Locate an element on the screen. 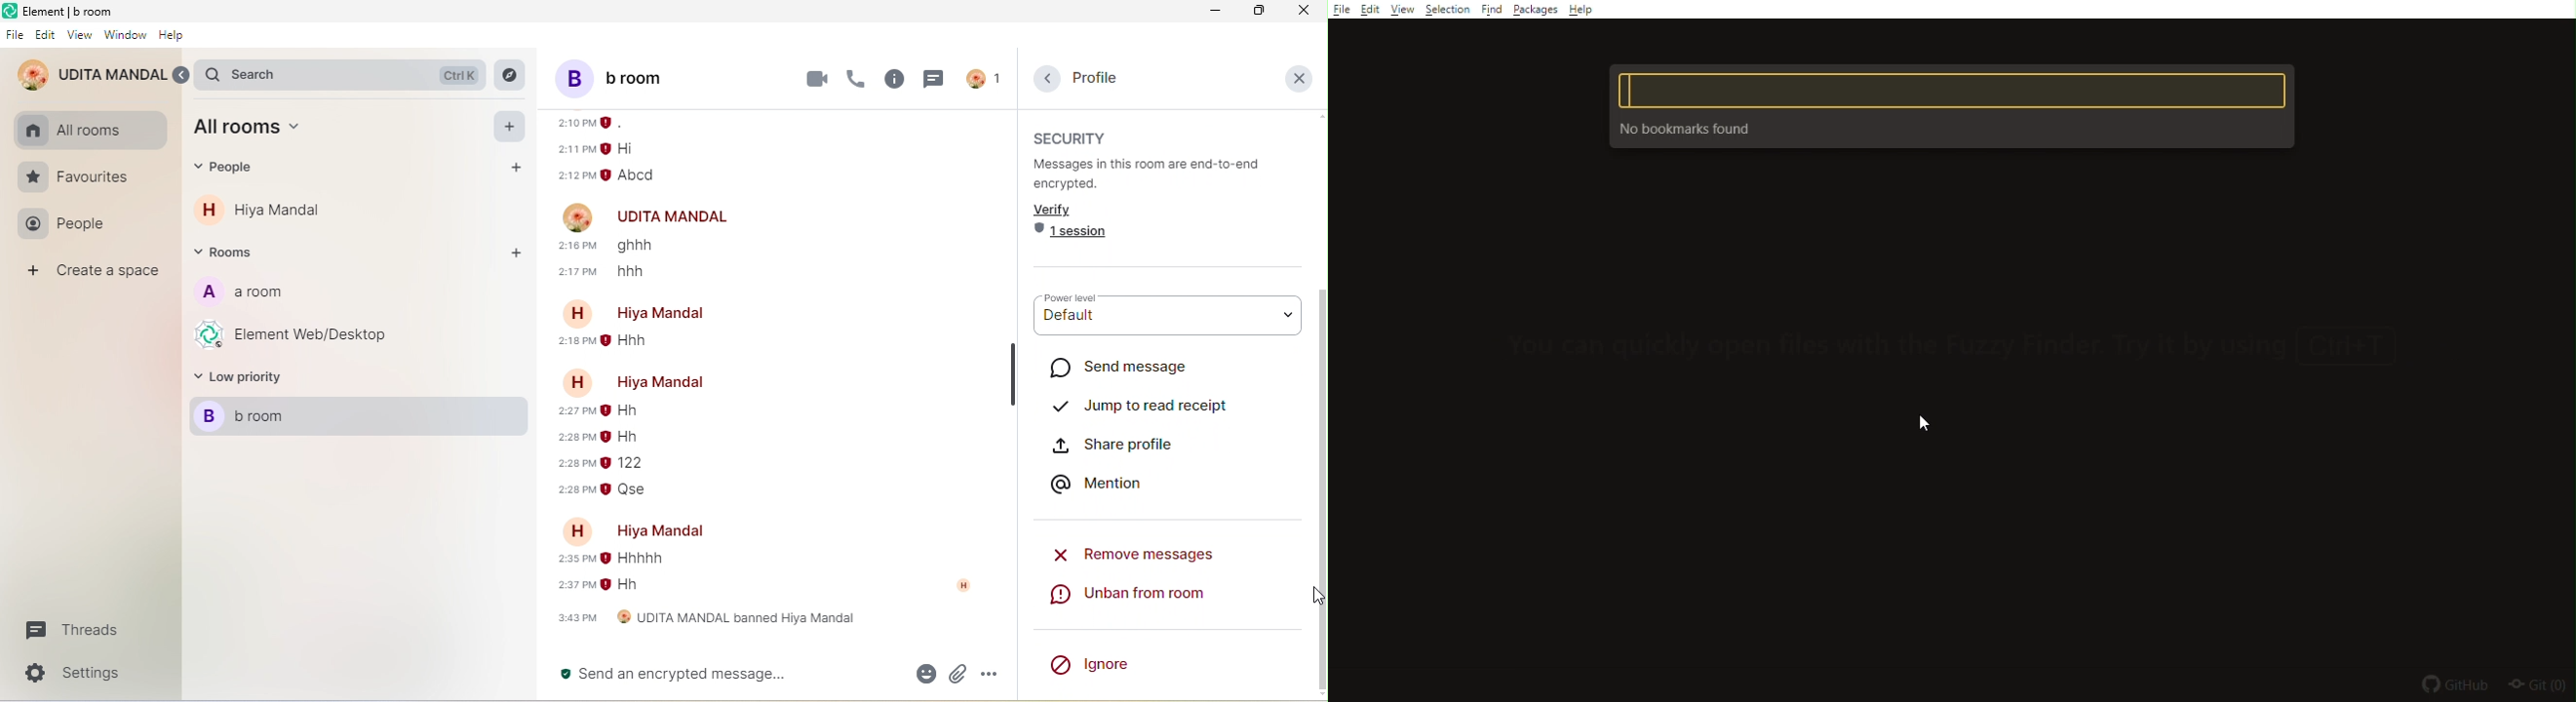 This screenshot has width=2576, height=728. expand is located at coordinates (184, 76).